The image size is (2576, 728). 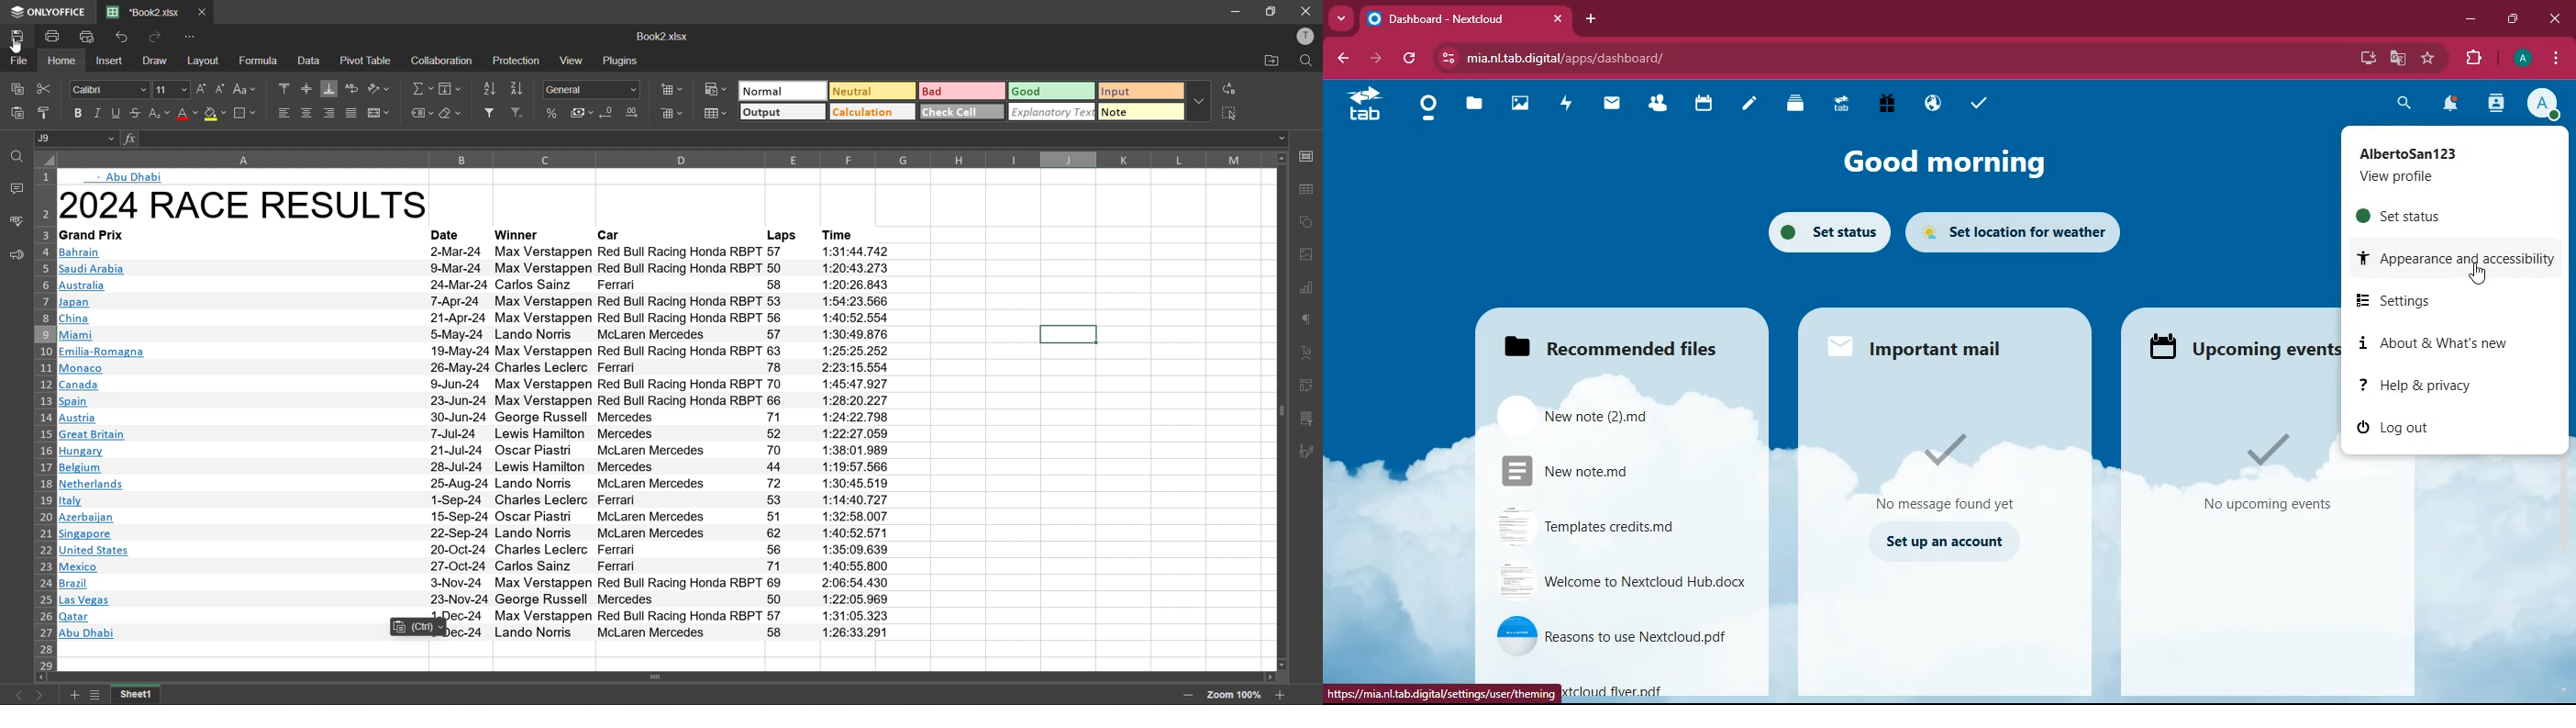 I want to click on bold, so click(x=75, y=111).